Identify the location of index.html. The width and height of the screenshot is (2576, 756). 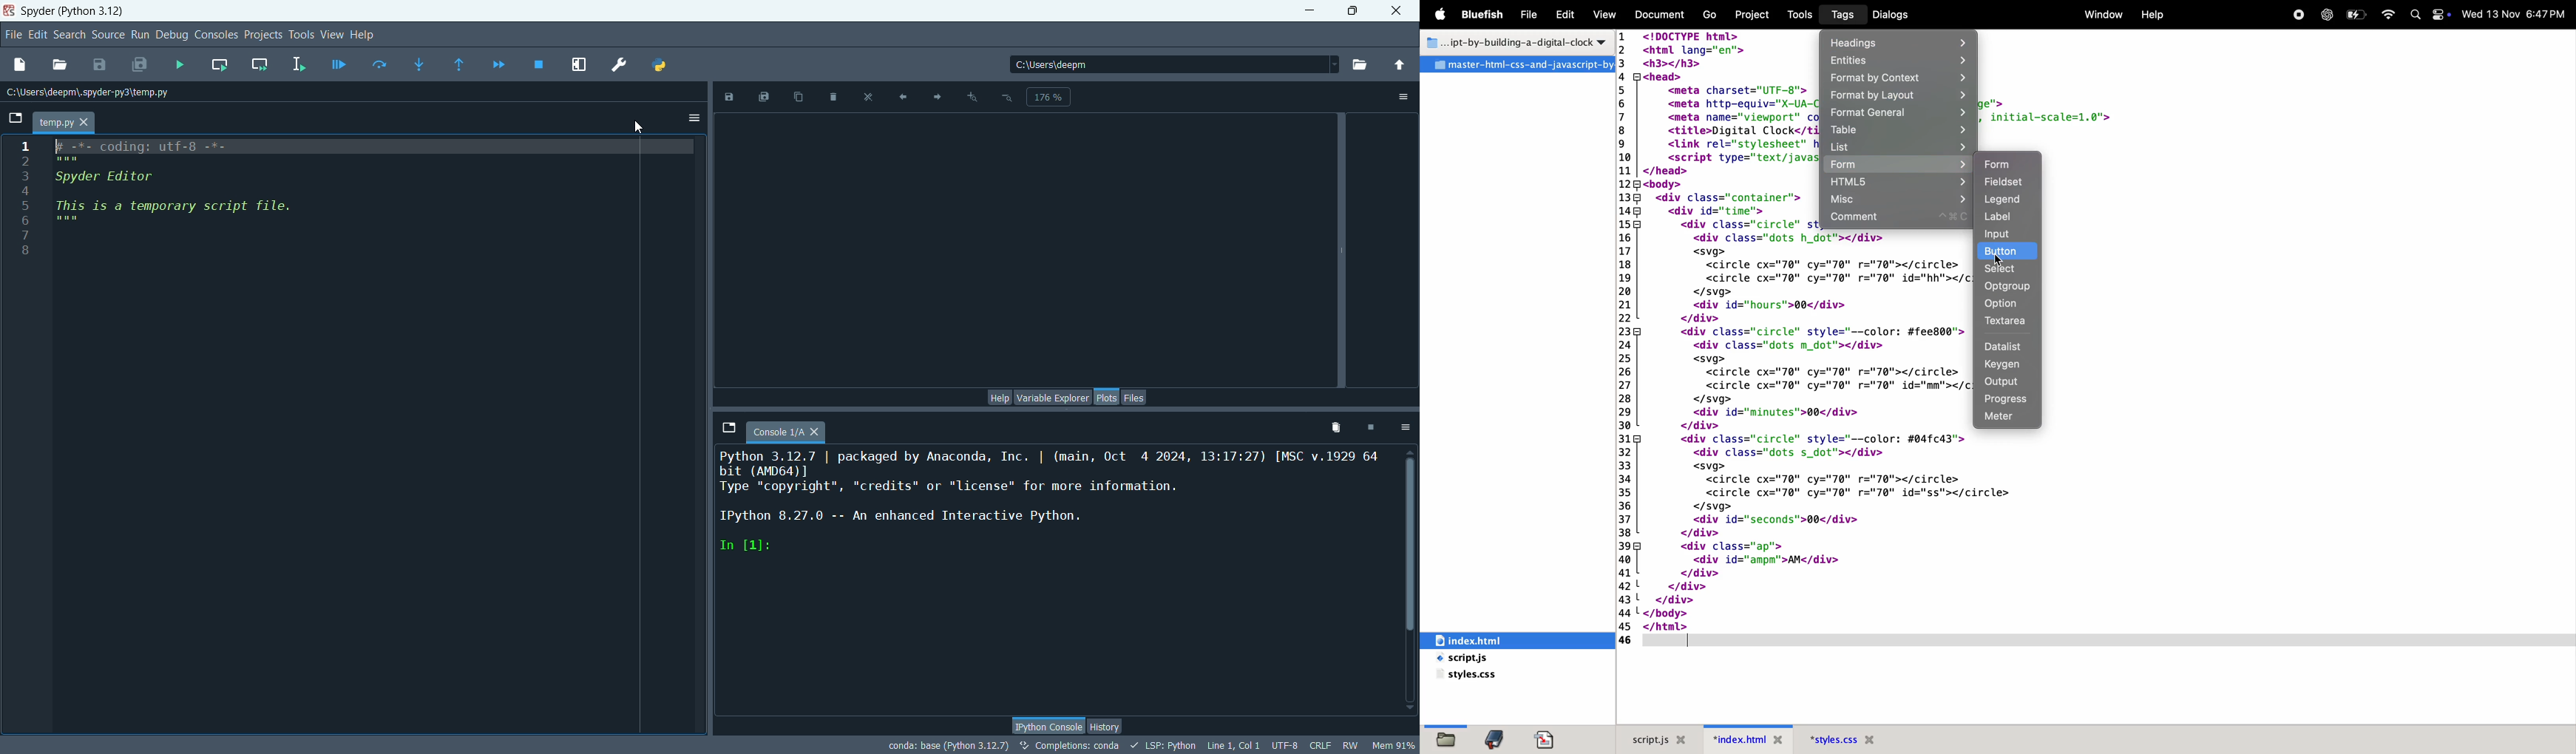
(1495, 640).